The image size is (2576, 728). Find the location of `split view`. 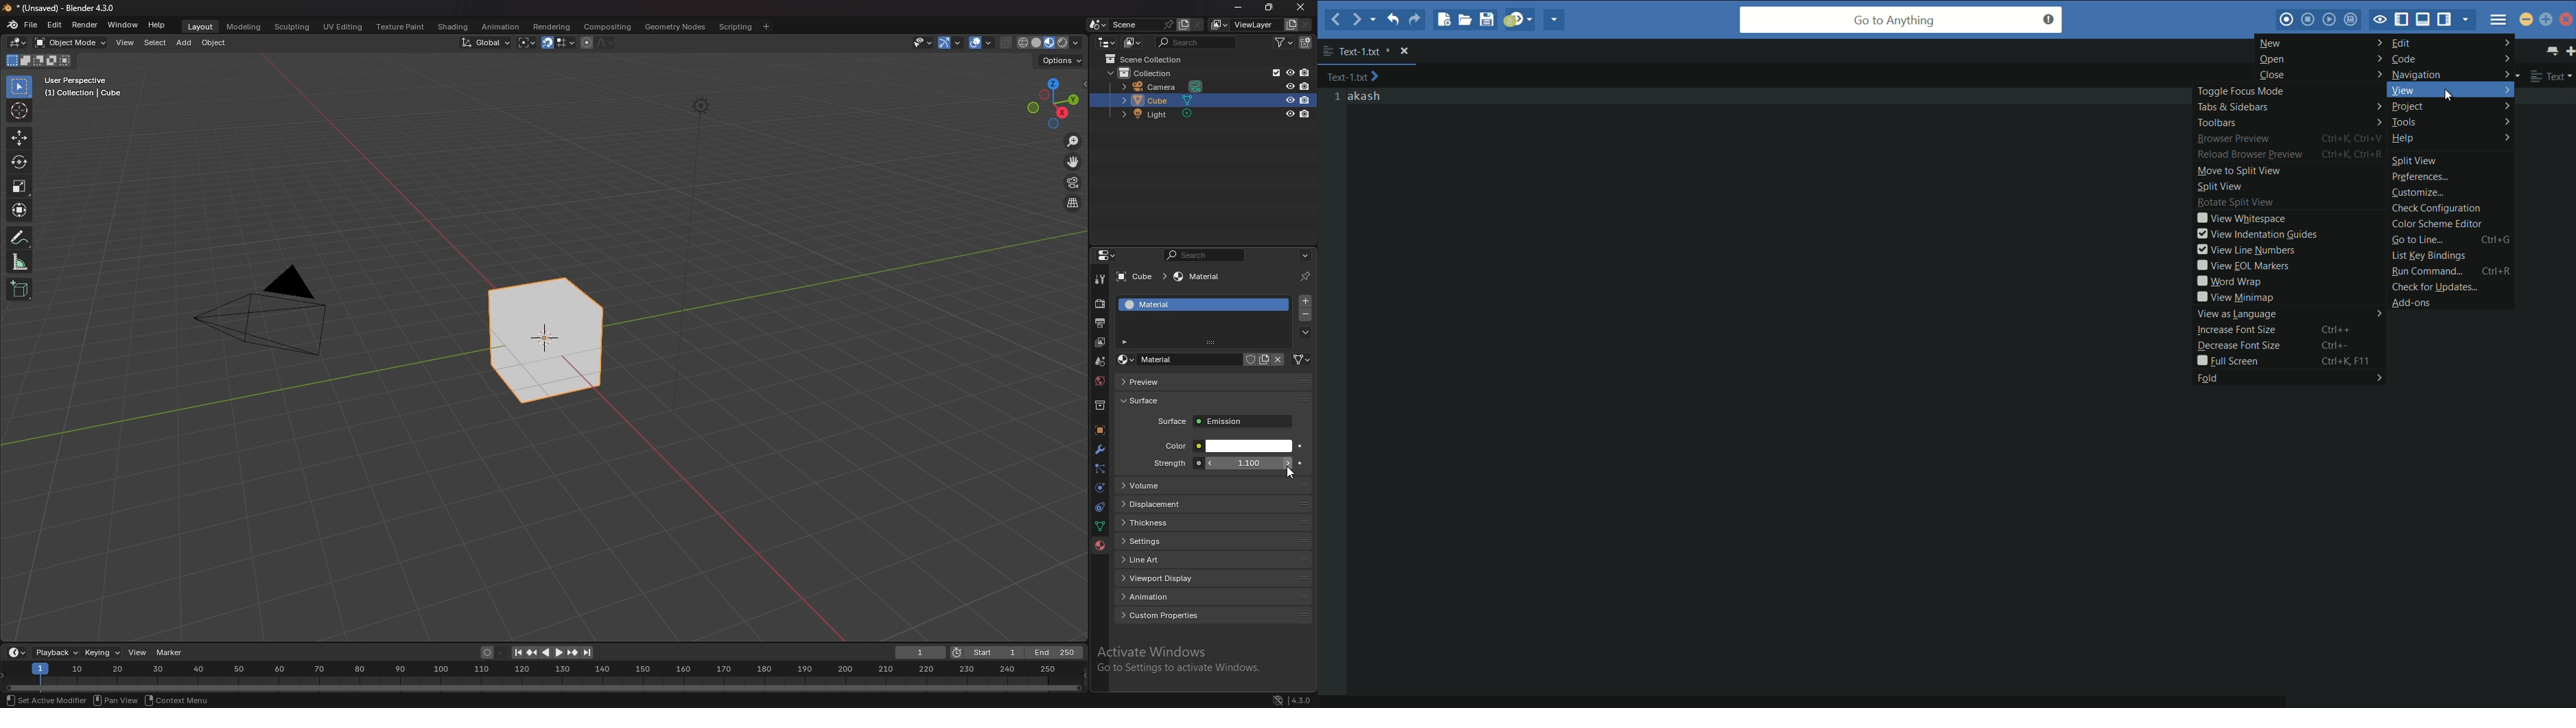

split view is located at coordinates (2291, 187).